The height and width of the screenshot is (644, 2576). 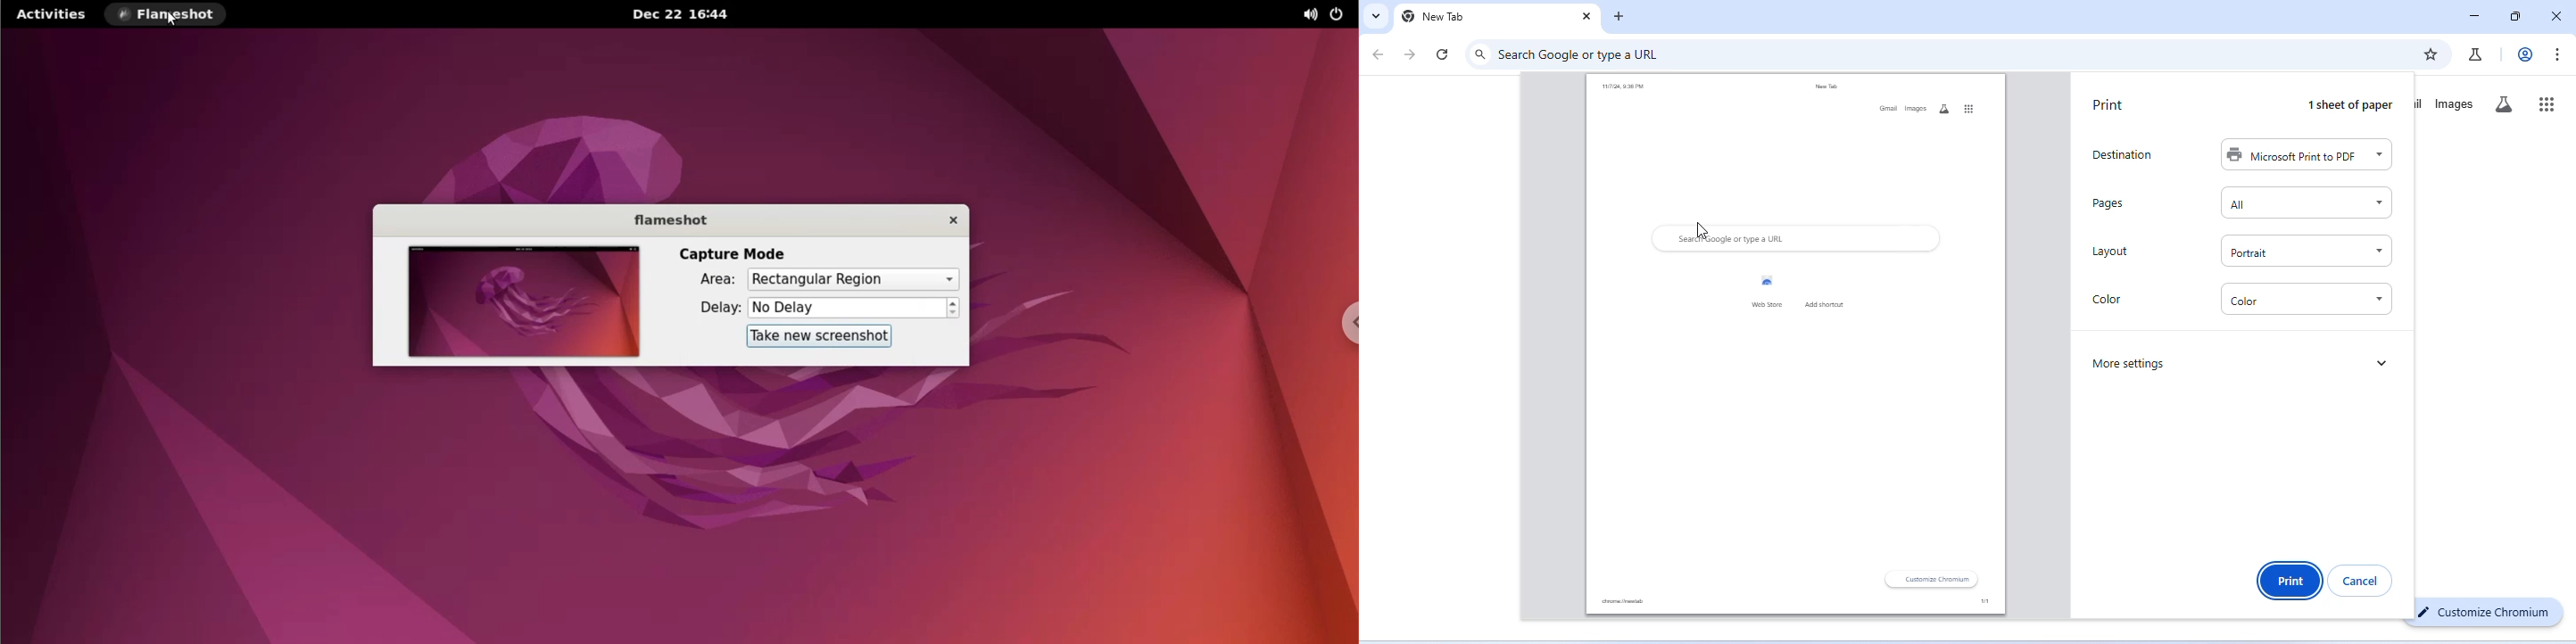 What do you see at coordinates (1975, 602) in the screenshot?
I see `1/1` at bounding box center [1975, 602].